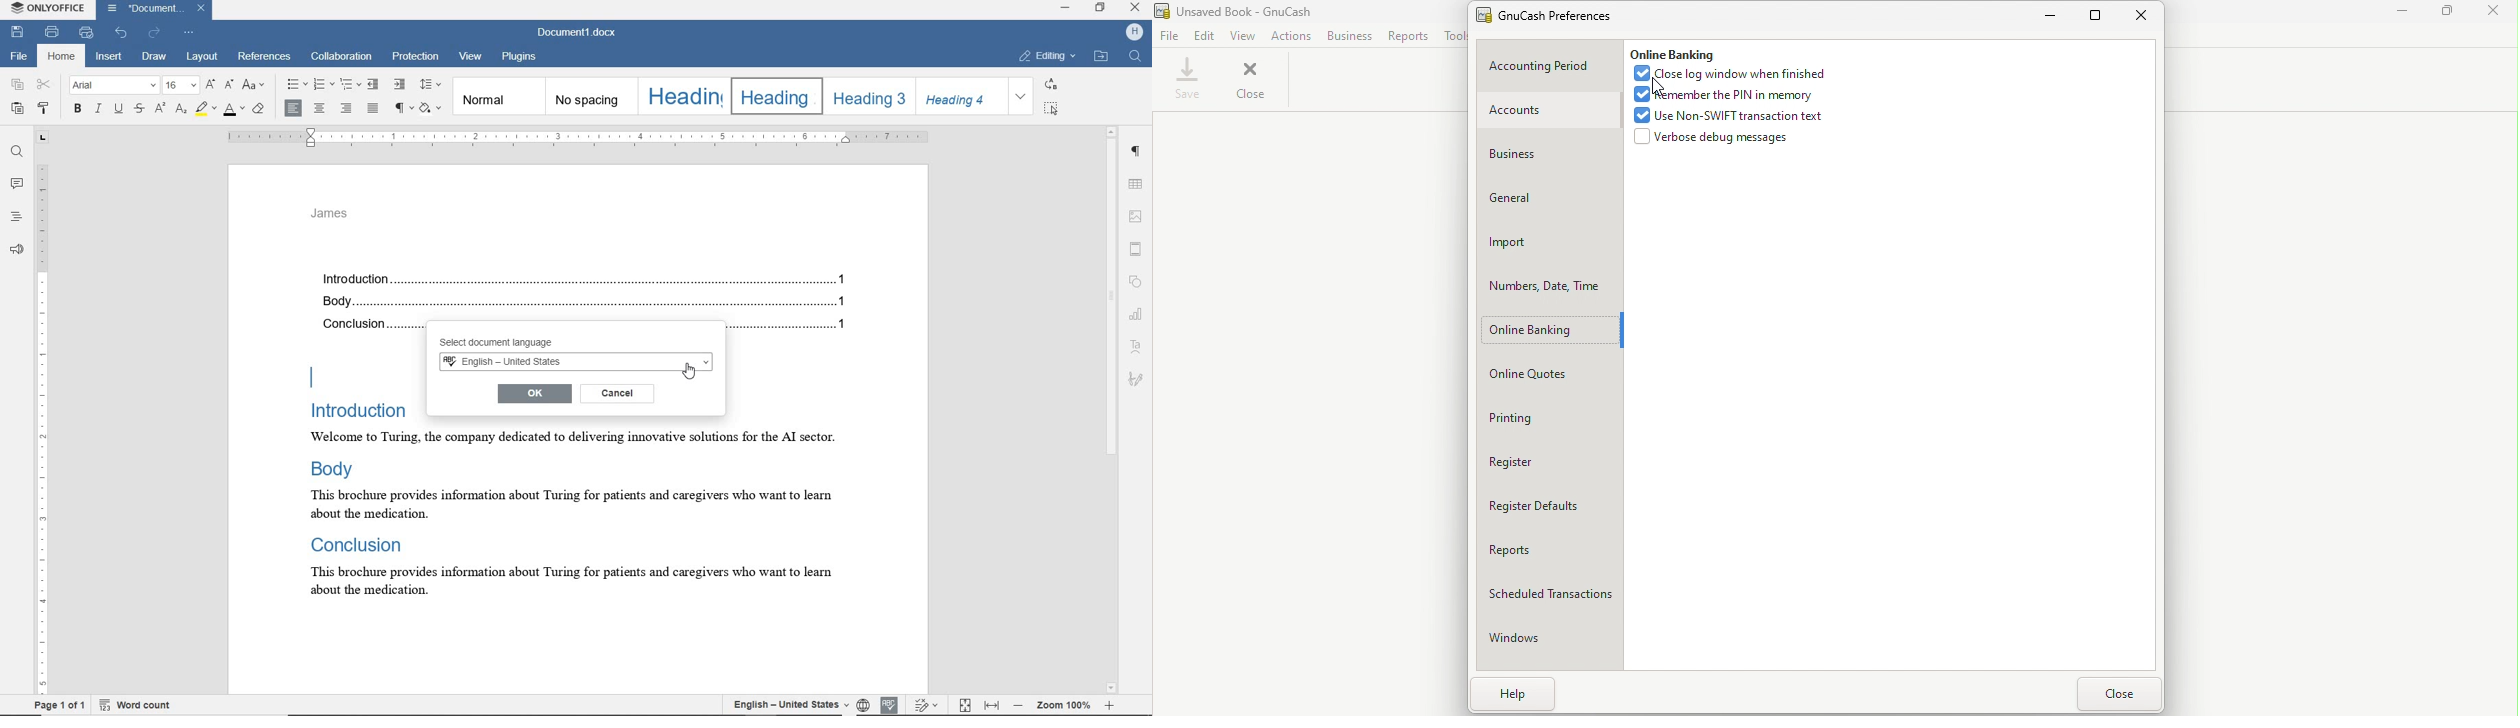 The height and width of the screenshot is (728, 2520). What do you see at coordinates (370, 325) in the screenshot?
I see `conclusion` at bounding box center [370, 325].